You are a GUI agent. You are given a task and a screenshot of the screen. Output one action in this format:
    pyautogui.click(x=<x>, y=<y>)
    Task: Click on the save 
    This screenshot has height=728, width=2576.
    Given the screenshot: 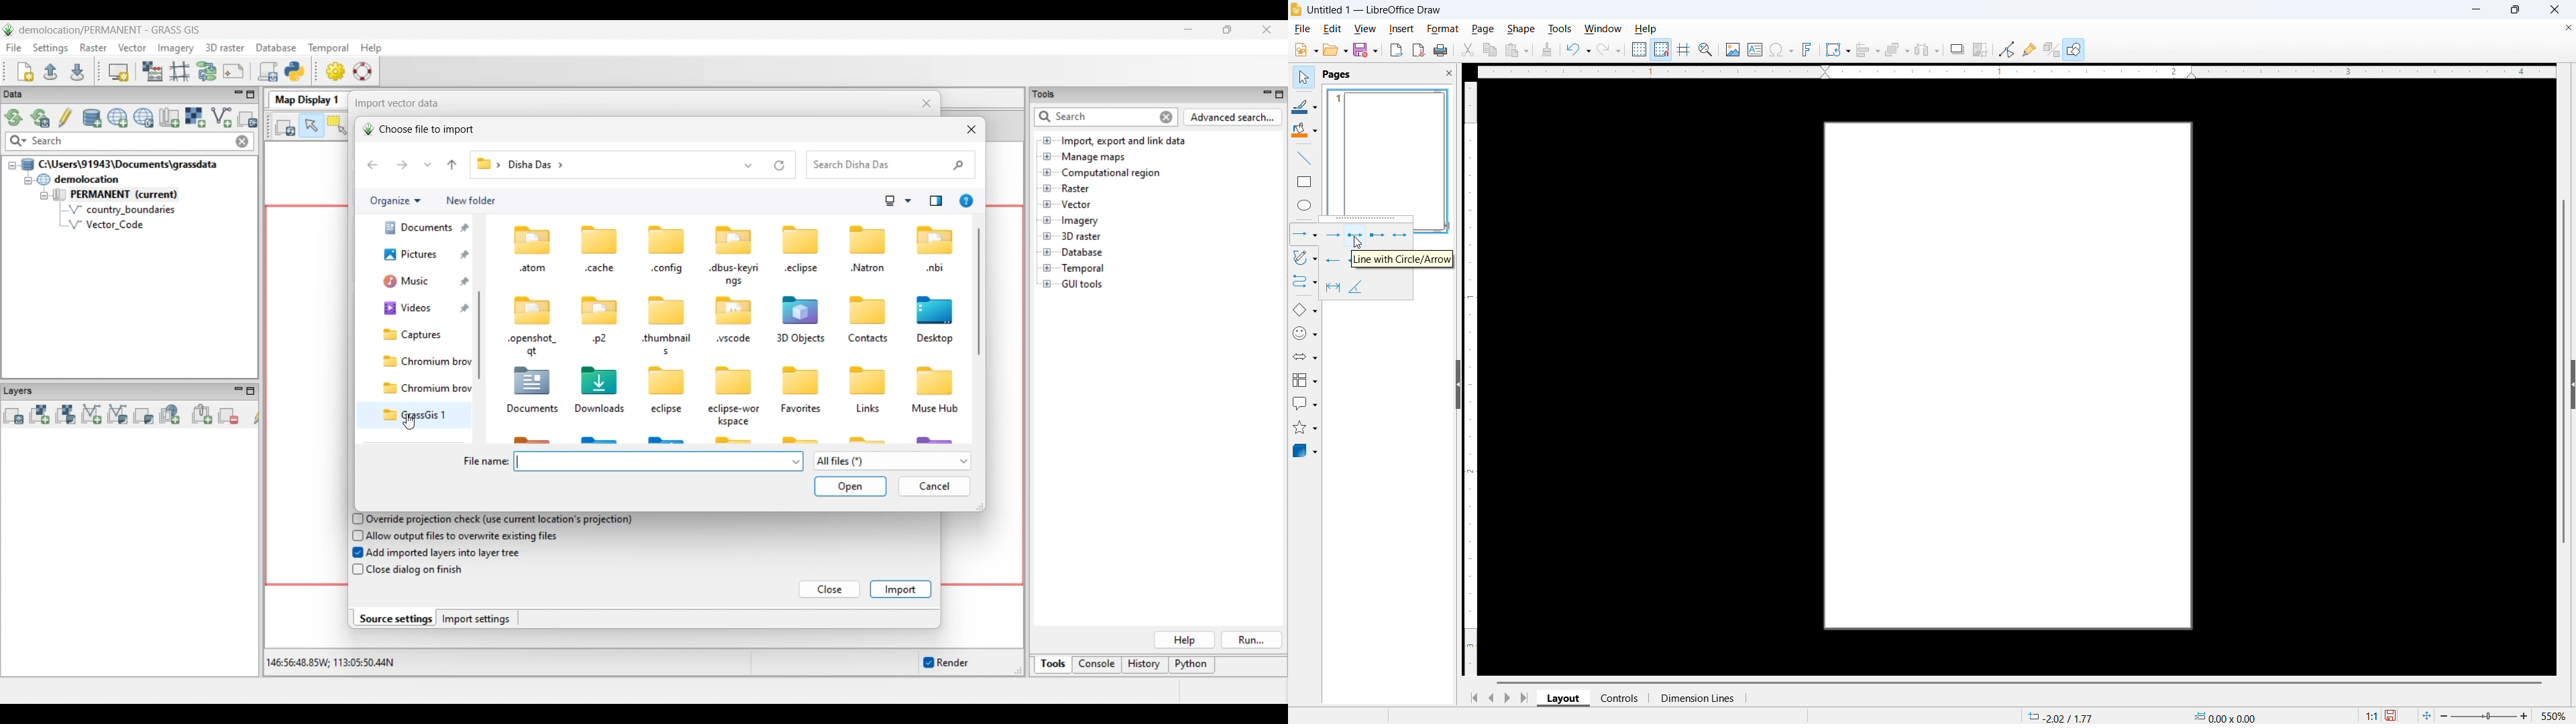 What is the action you would take?
    pyautogui.click(x=2392, y=715)
    